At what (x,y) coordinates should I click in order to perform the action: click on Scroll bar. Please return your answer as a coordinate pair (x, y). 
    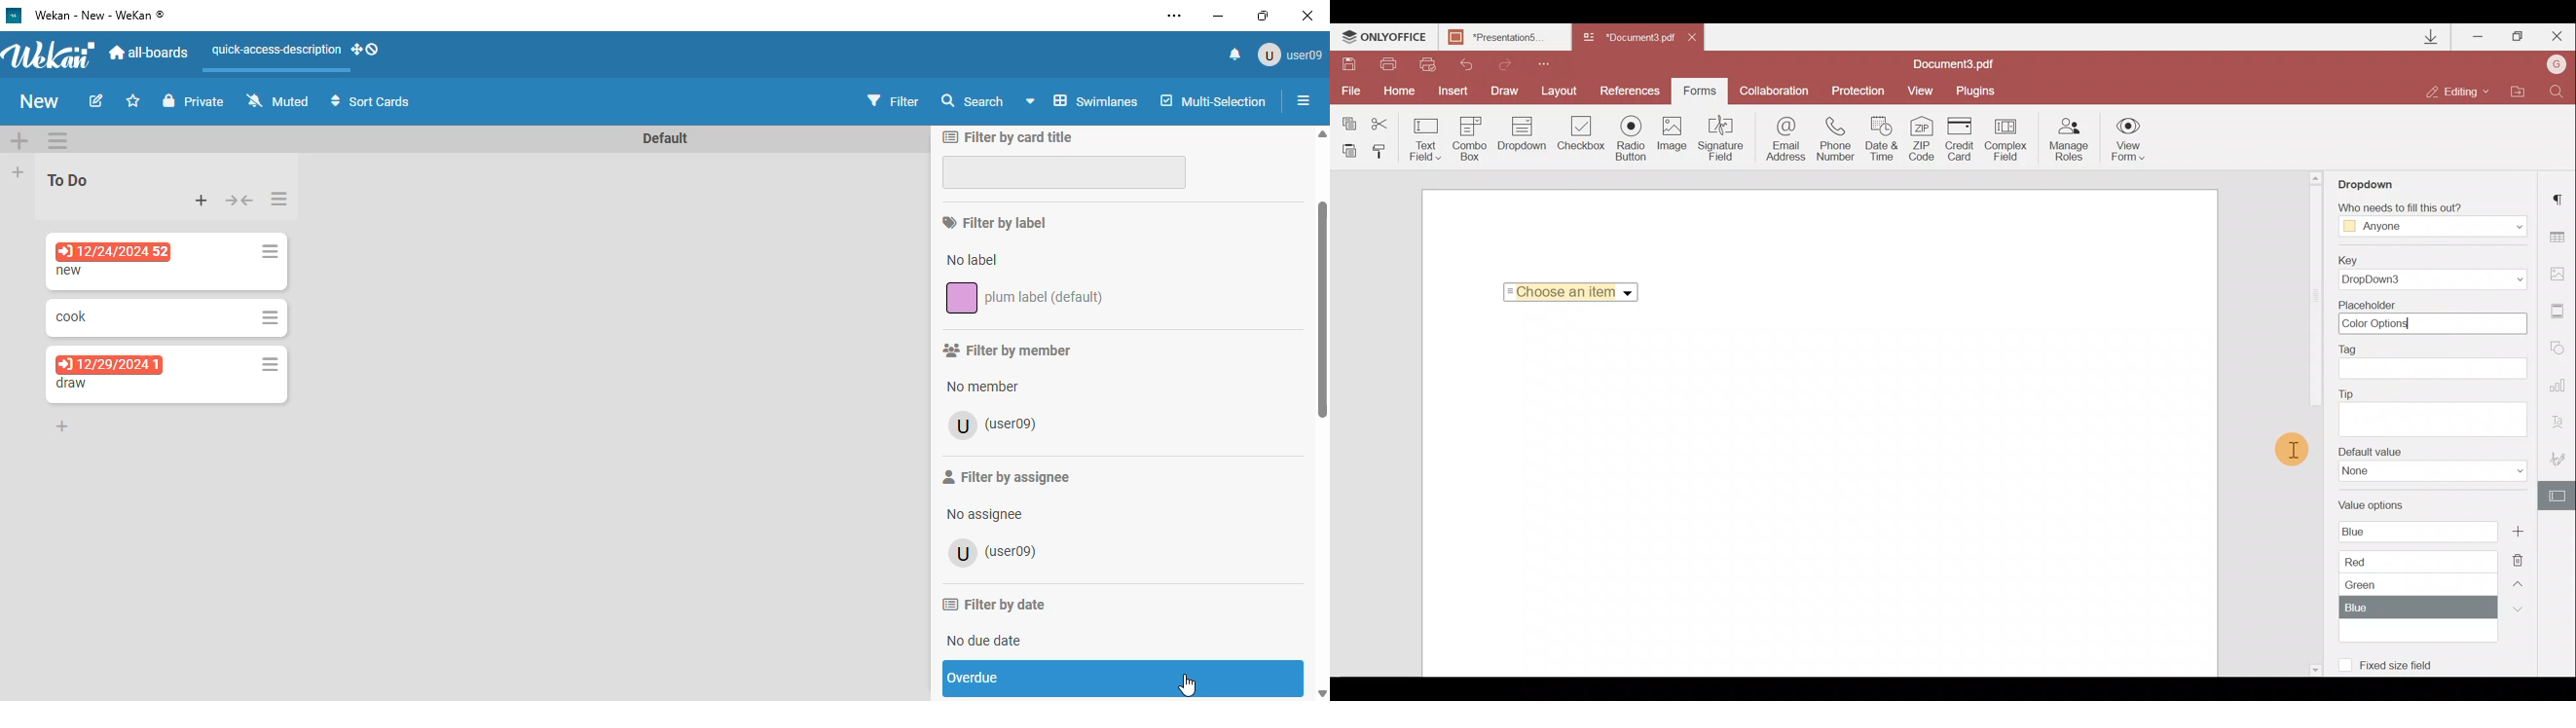
    Looking at the image, I should click on (2314, 299).